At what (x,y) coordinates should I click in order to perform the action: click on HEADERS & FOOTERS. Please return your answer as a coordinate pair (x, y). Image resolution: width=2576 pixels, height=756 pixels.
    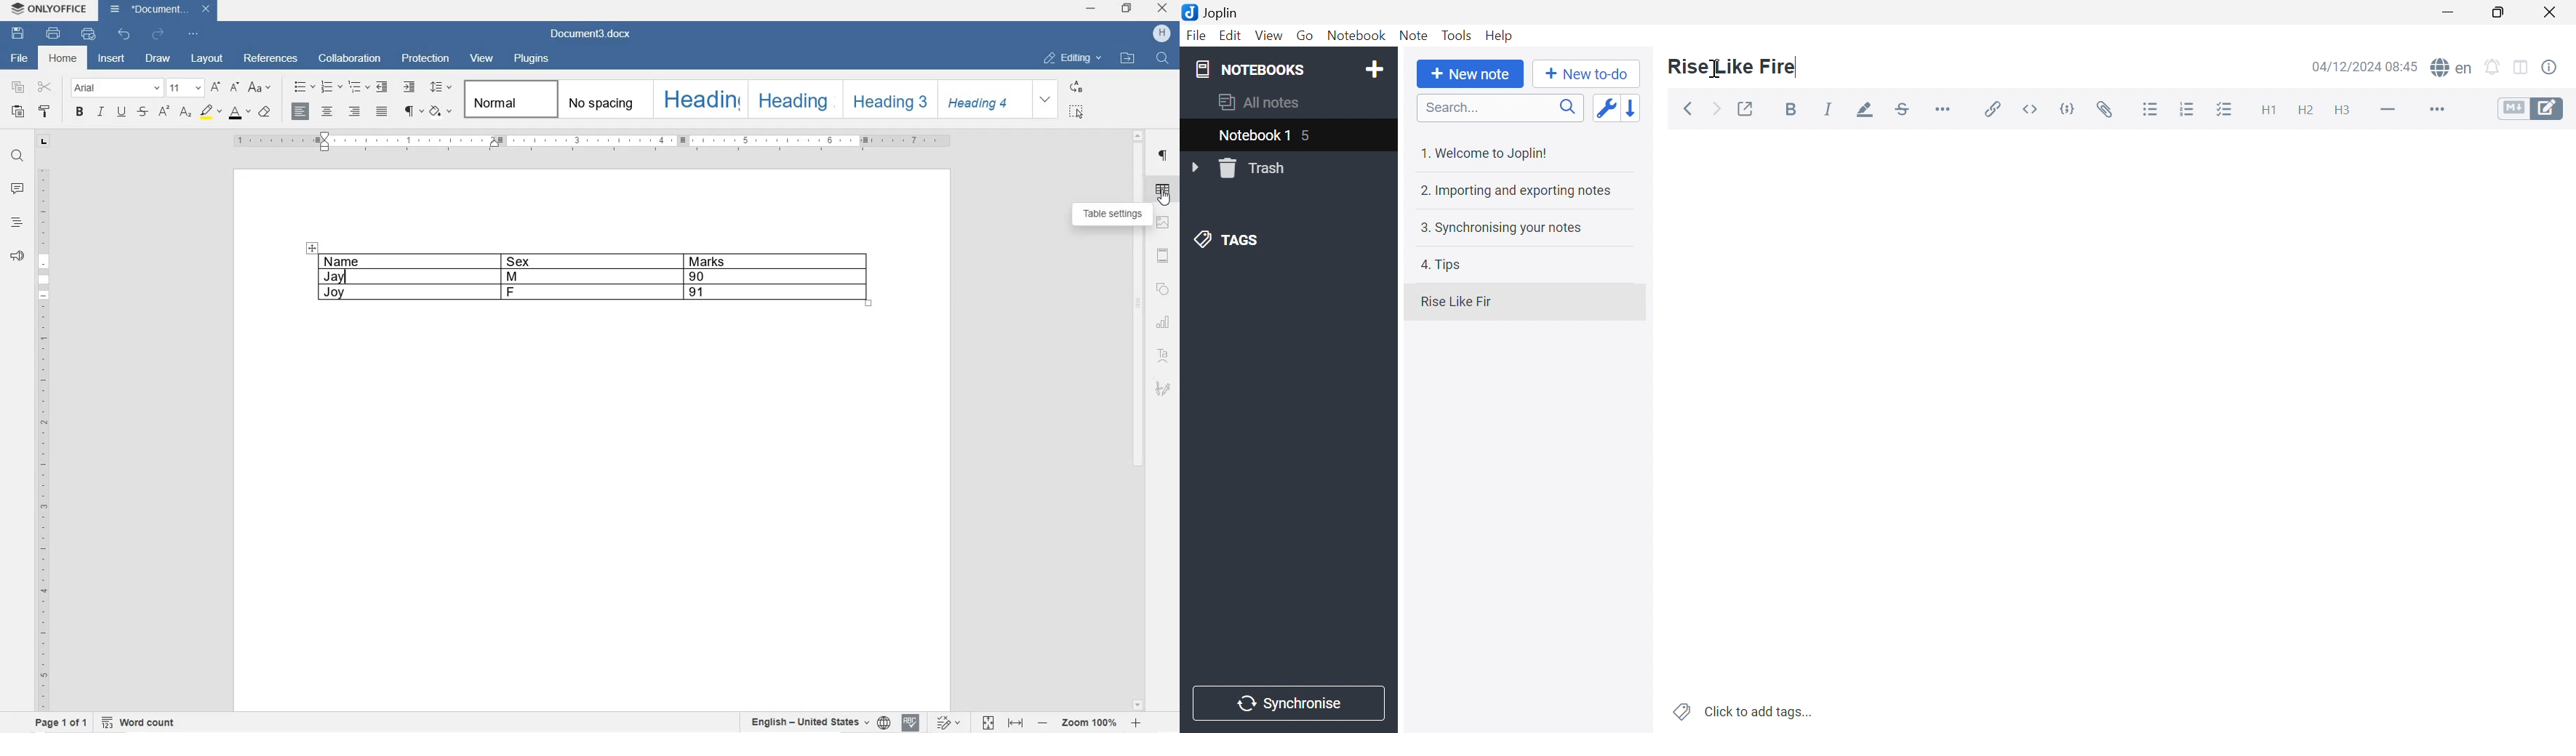
    Looking at the image, I should click on (1163, 254).